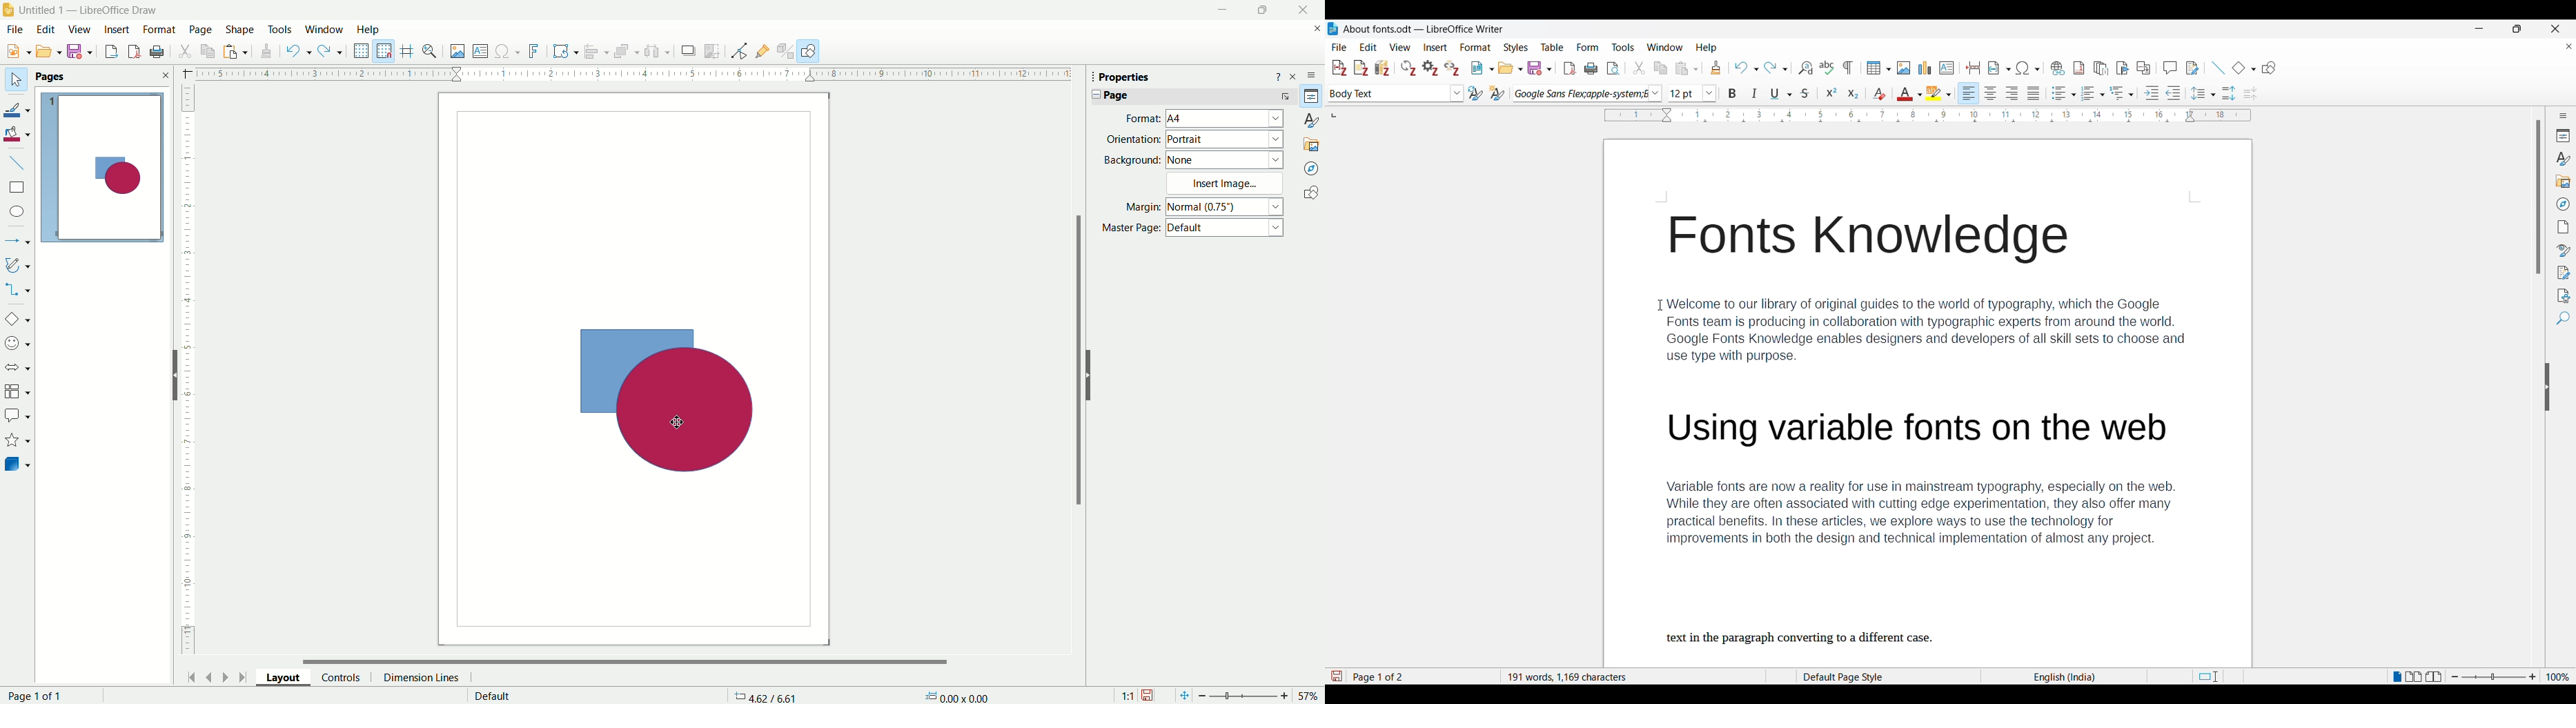 The height and width of the screenshot is (728, 2576). What do you see at coordinates (341, 676) in the screenshot?
I see `controls` at bounding box center [341, 676].